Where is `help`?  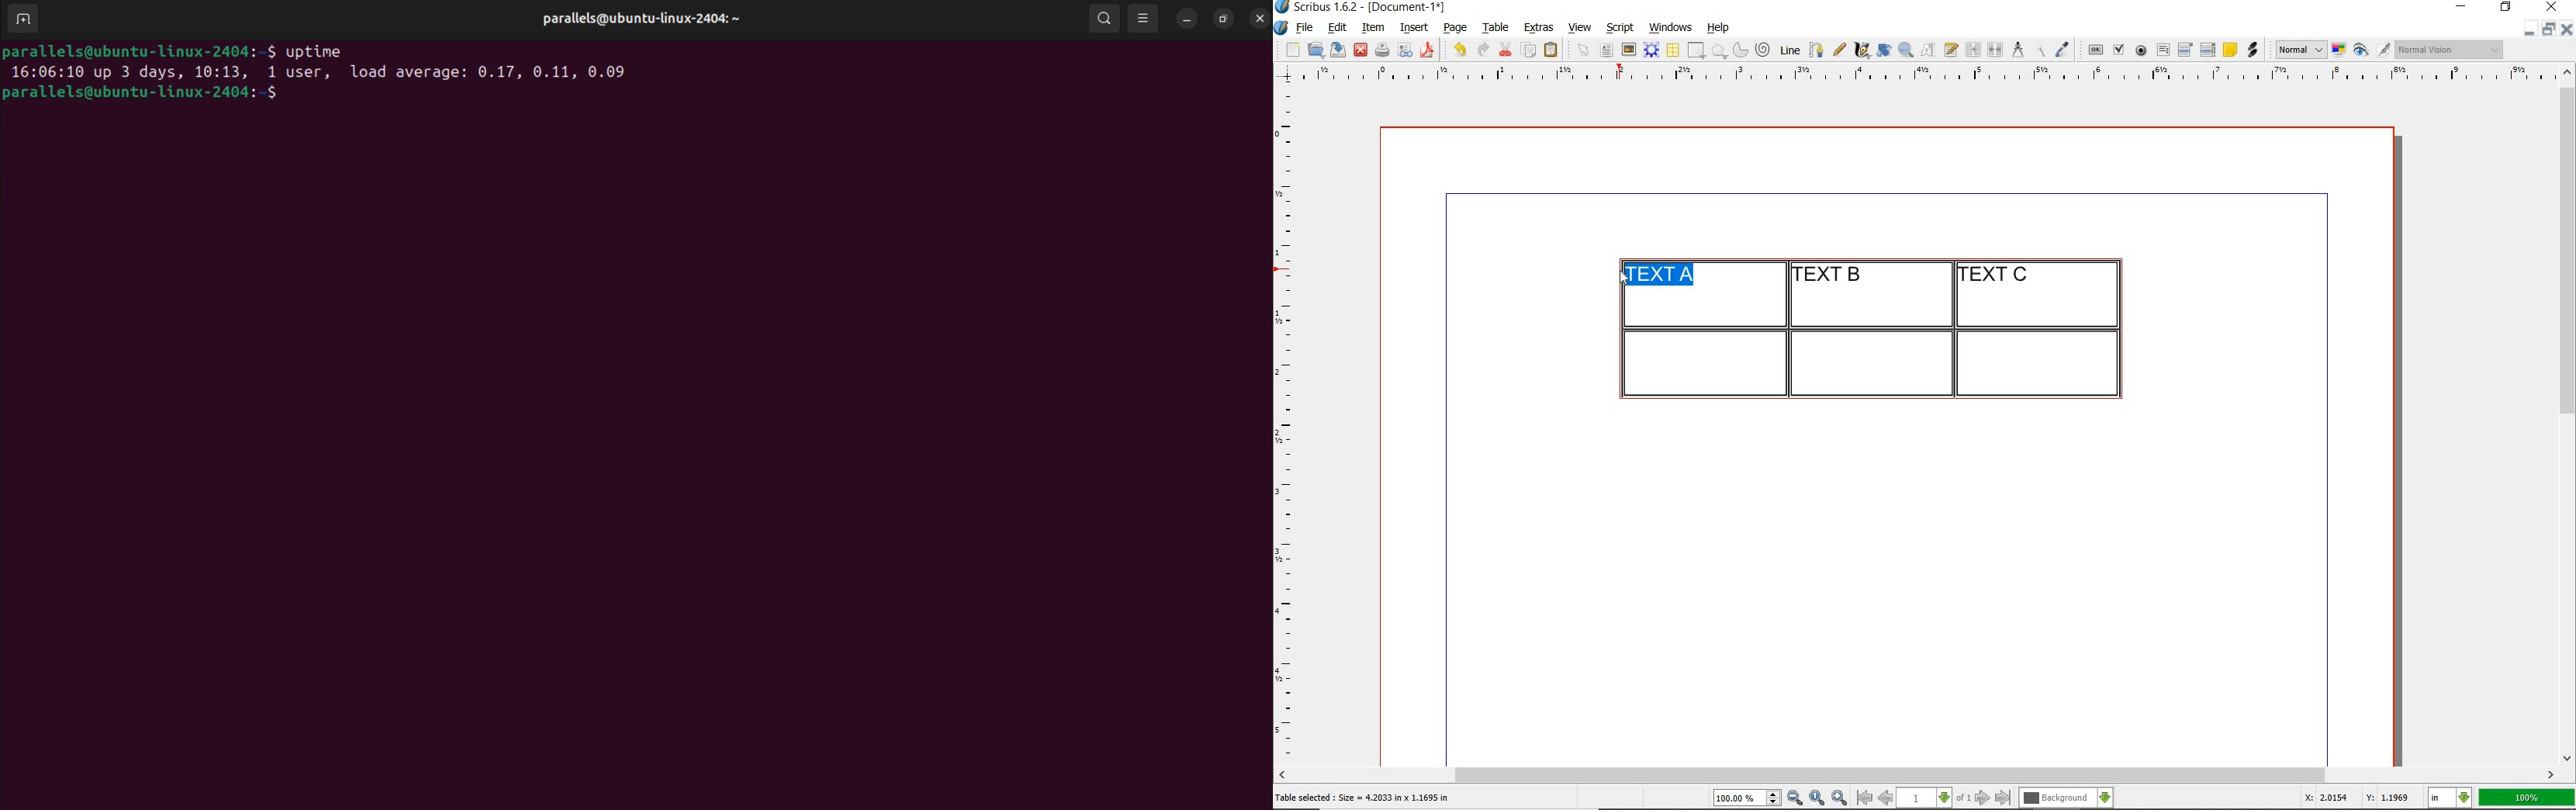
help is located at coordinates (1717, 29).